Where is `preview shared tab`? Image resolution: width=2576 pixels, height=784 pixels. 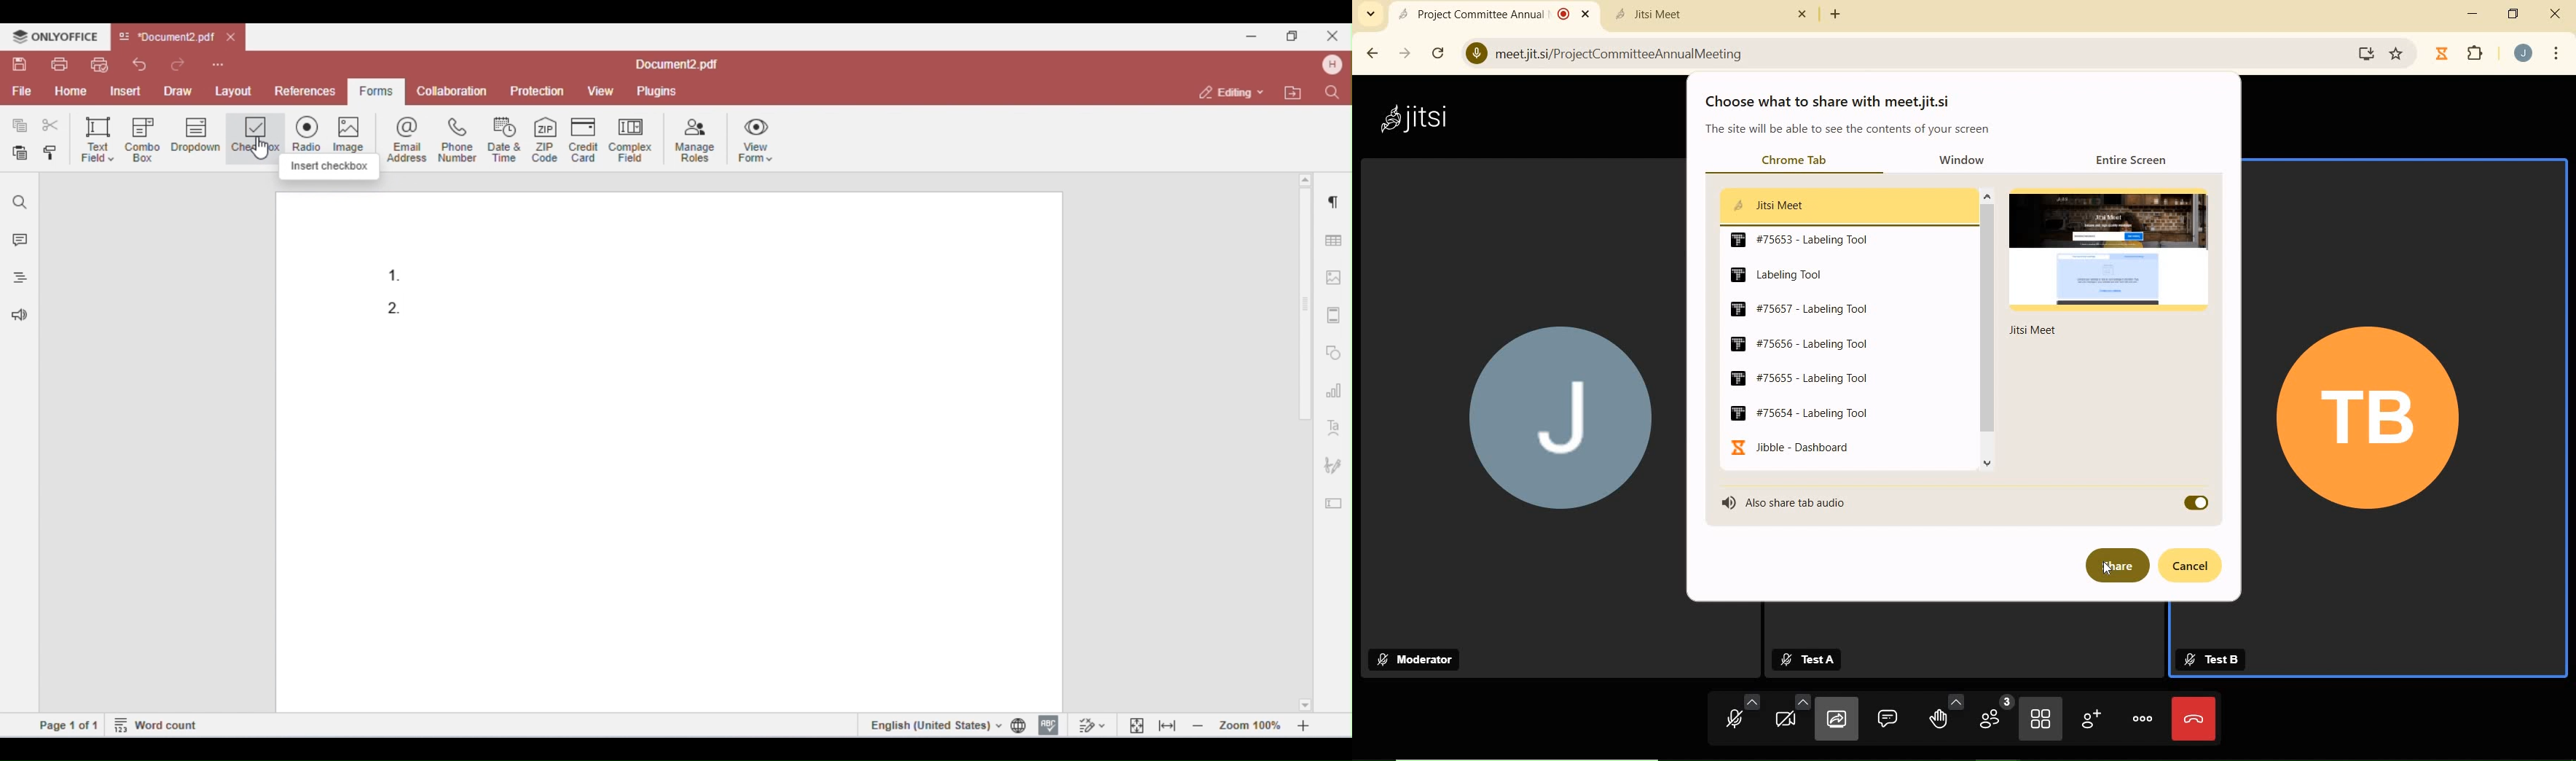 preview shared tab is located at coordinates (2115, 264).